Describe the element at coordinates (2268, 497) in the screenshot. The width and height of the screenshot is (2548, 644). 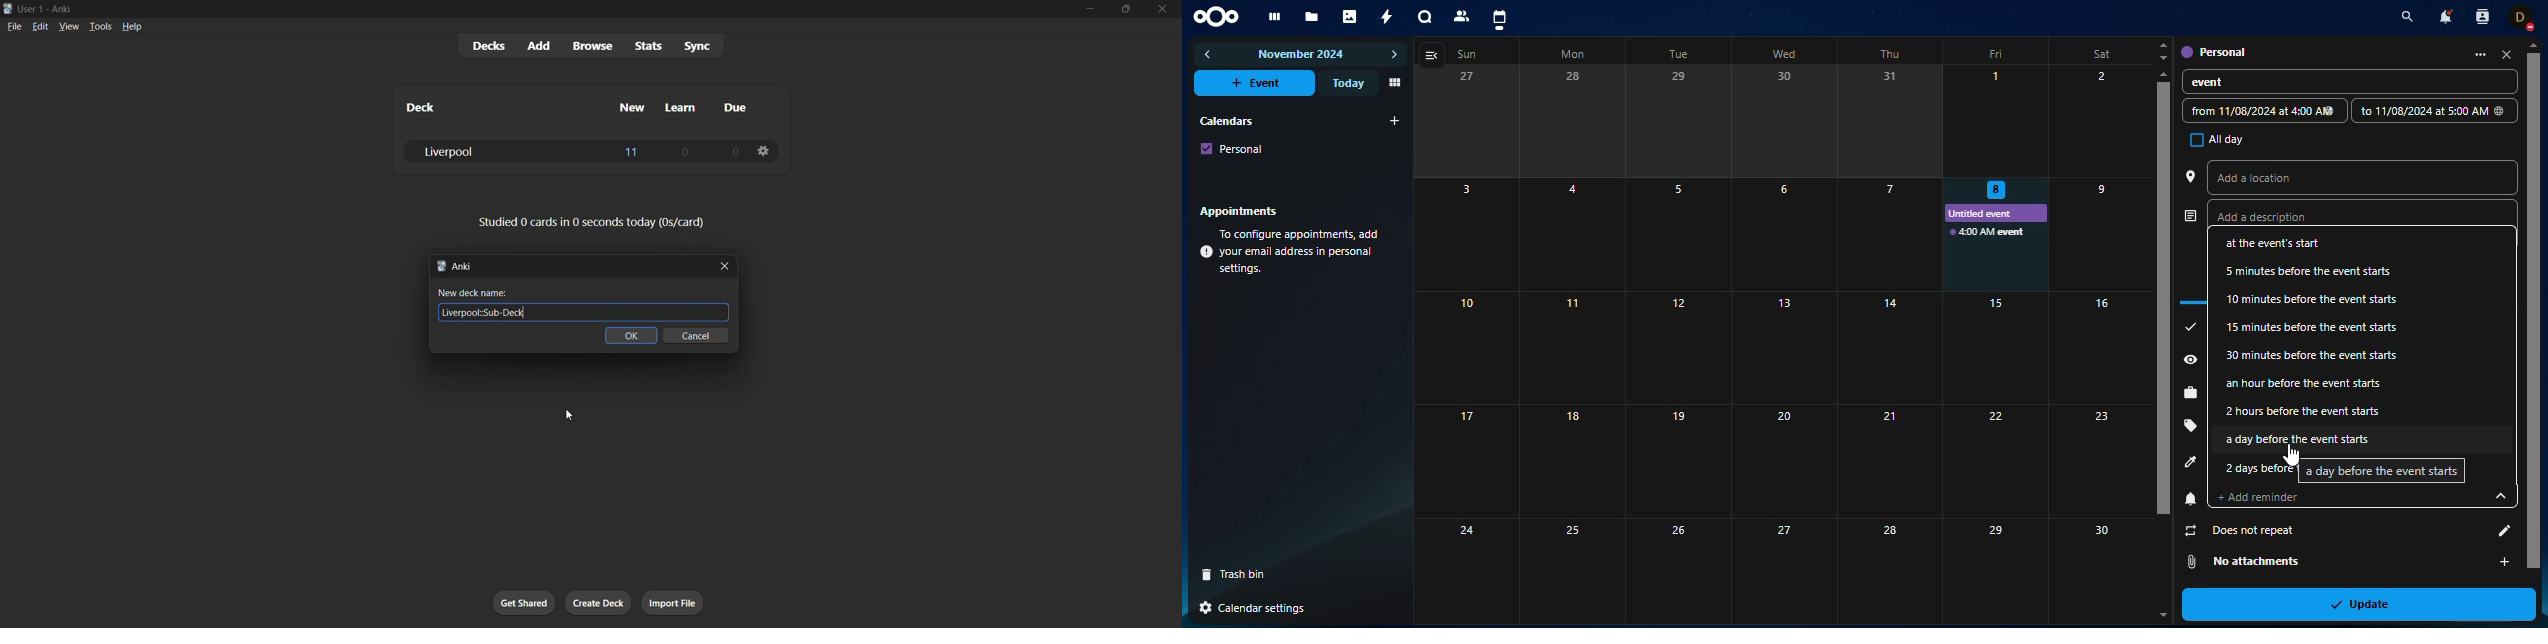
I see `add reminder` at that location.